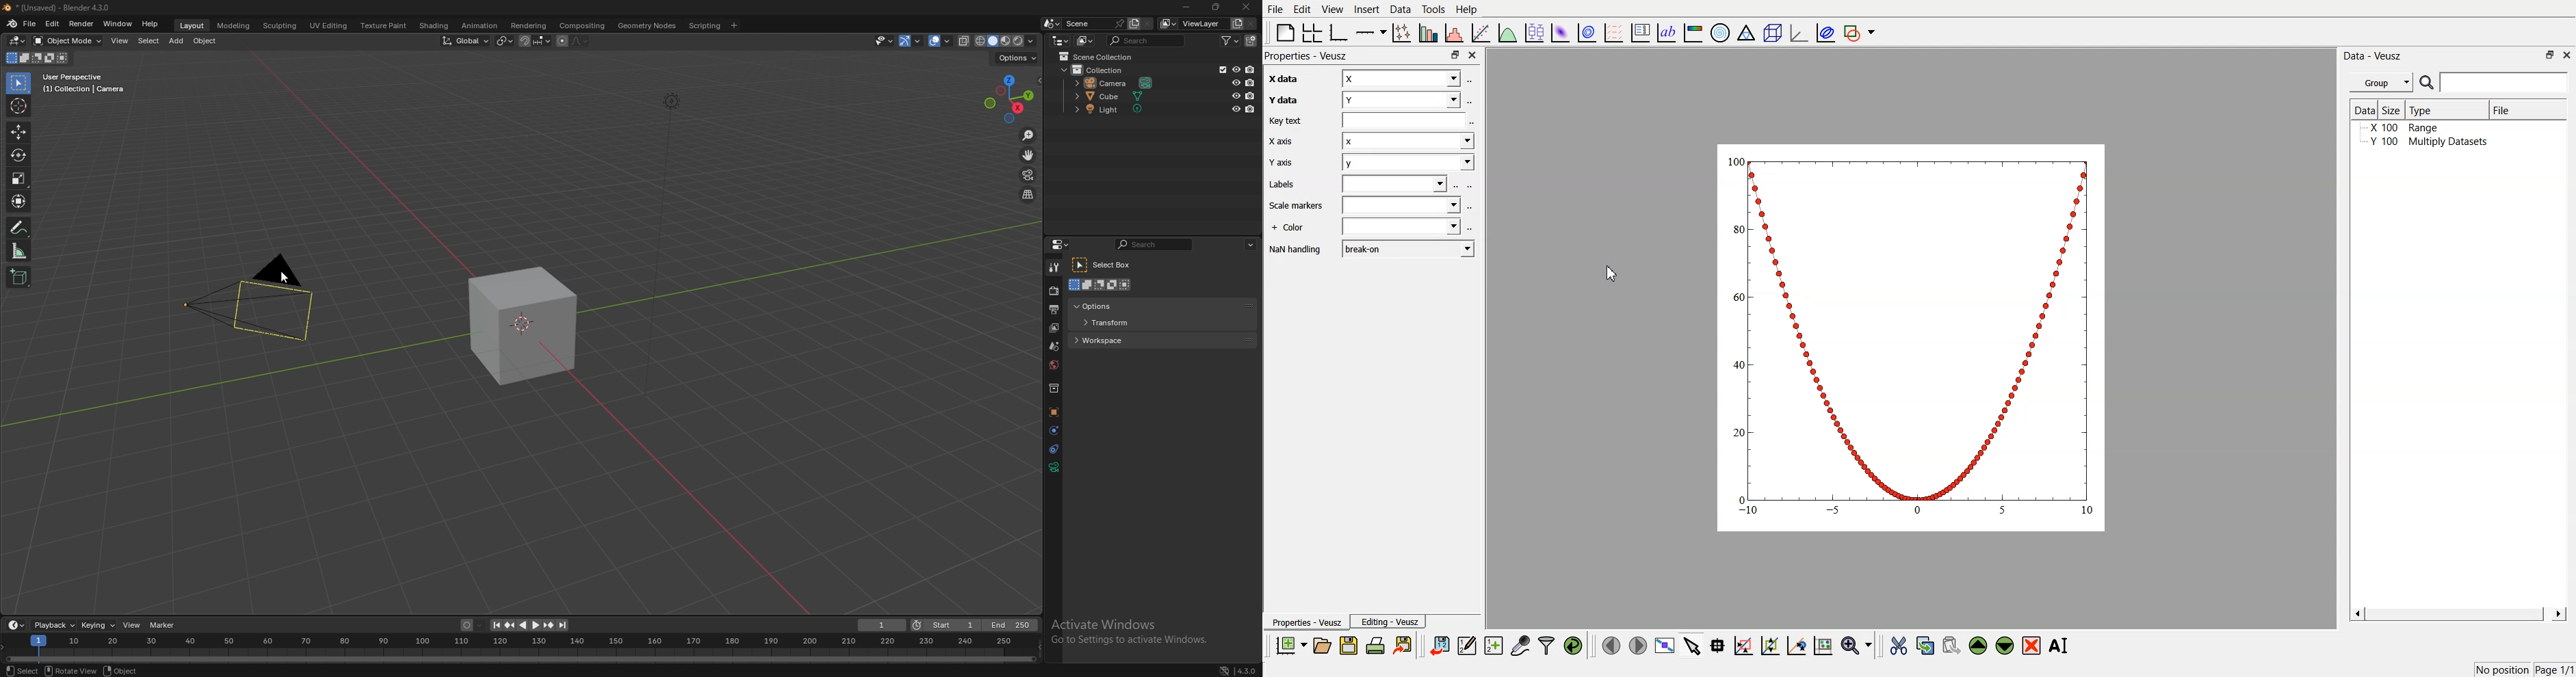 The width and height of the screenshot is (2576, 700). I want to click on minimise or maximise, so click(1455, 55).